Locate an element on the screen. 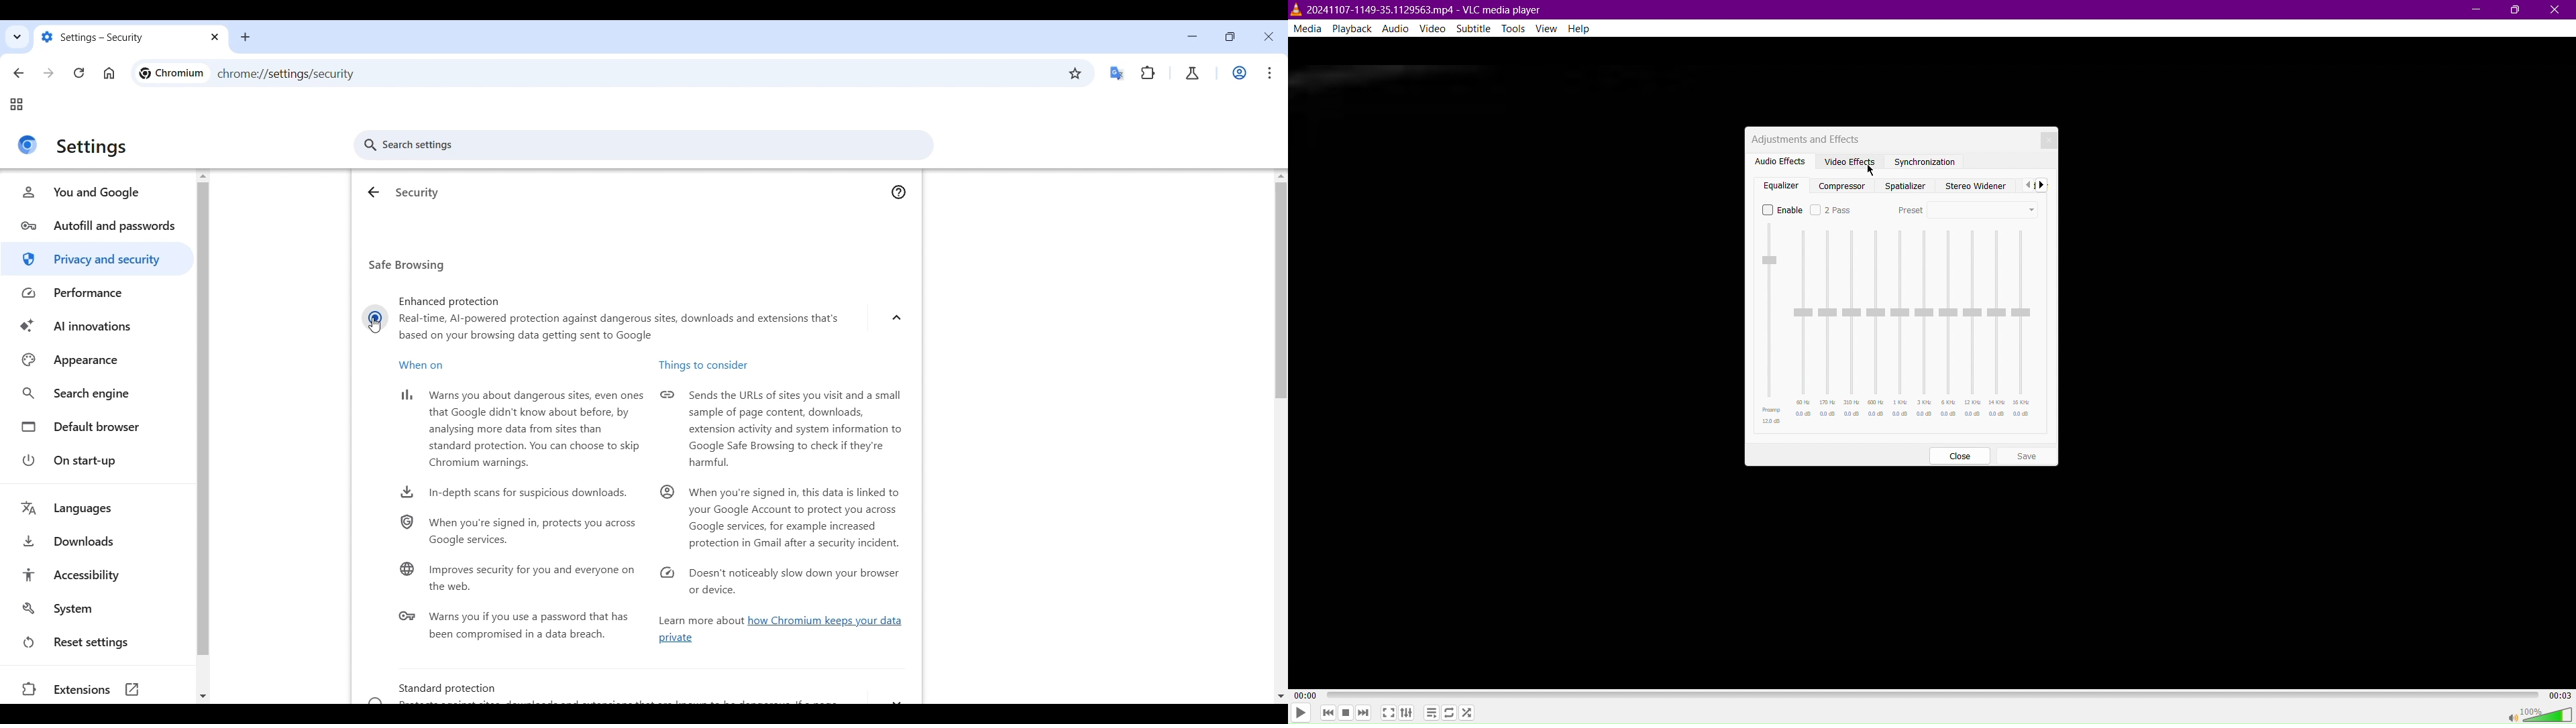 This screenshot has width=2576, height=728. Close is located at coordinates (2048, 139).